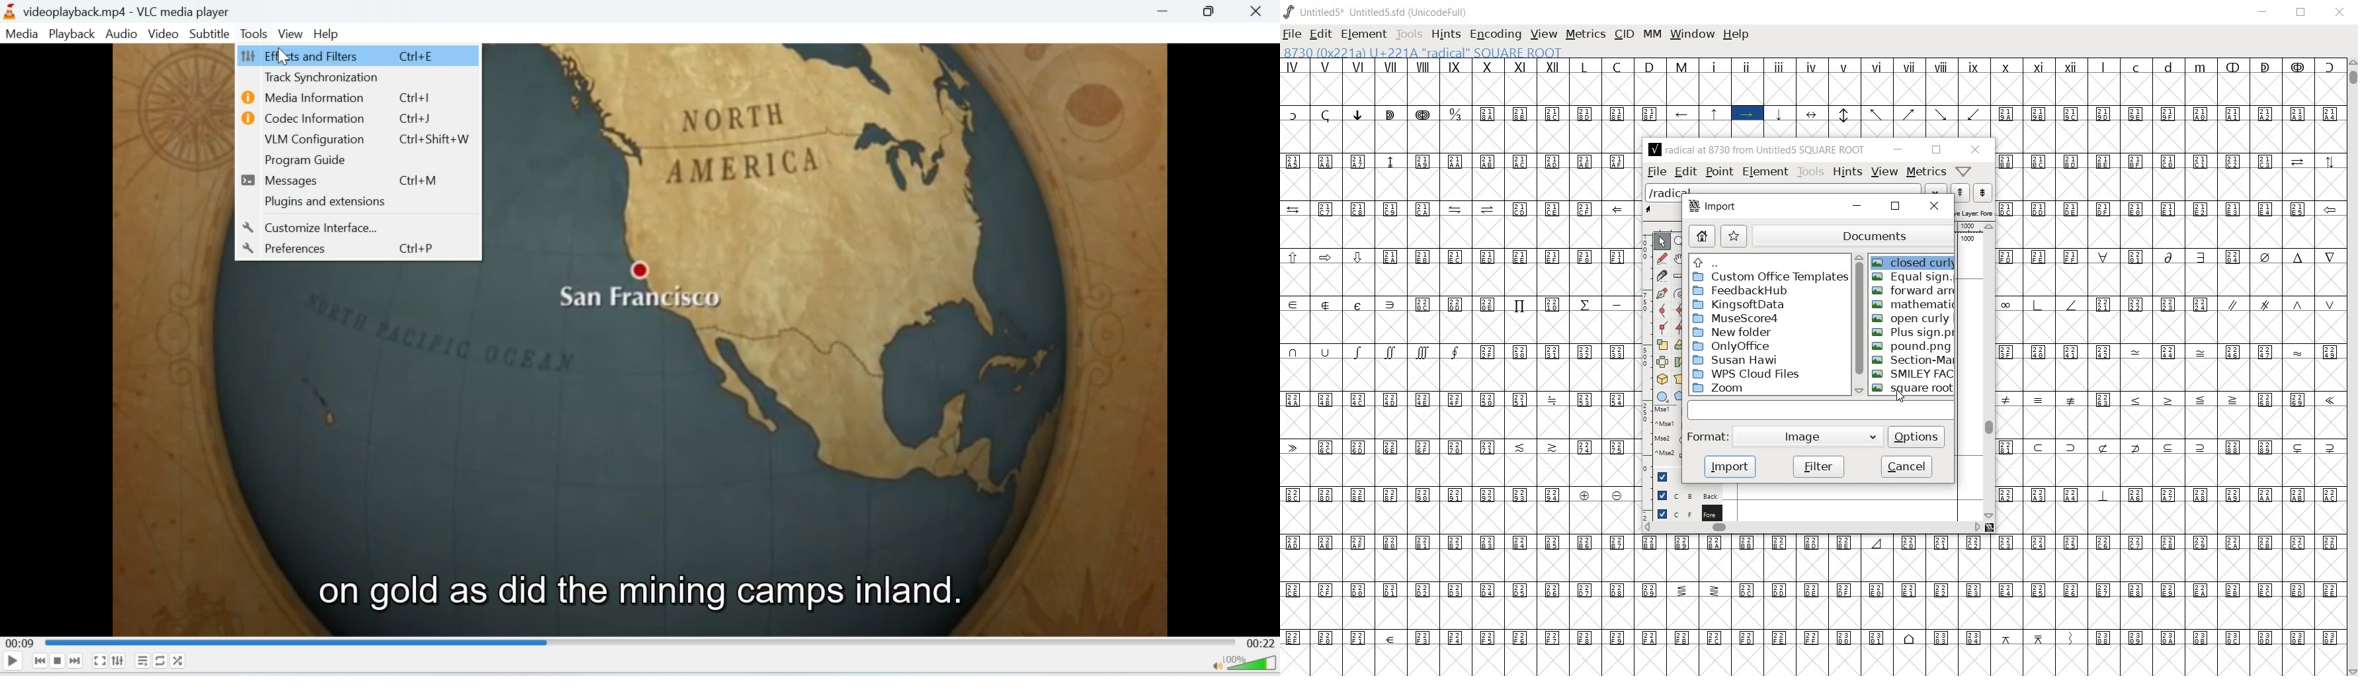 The height and width of the screenshot is (700, 2380). What do you see at coordinates (1662, 276) in the screenshot?
I see `cut splines in two` at bounding box center [1662, 276].